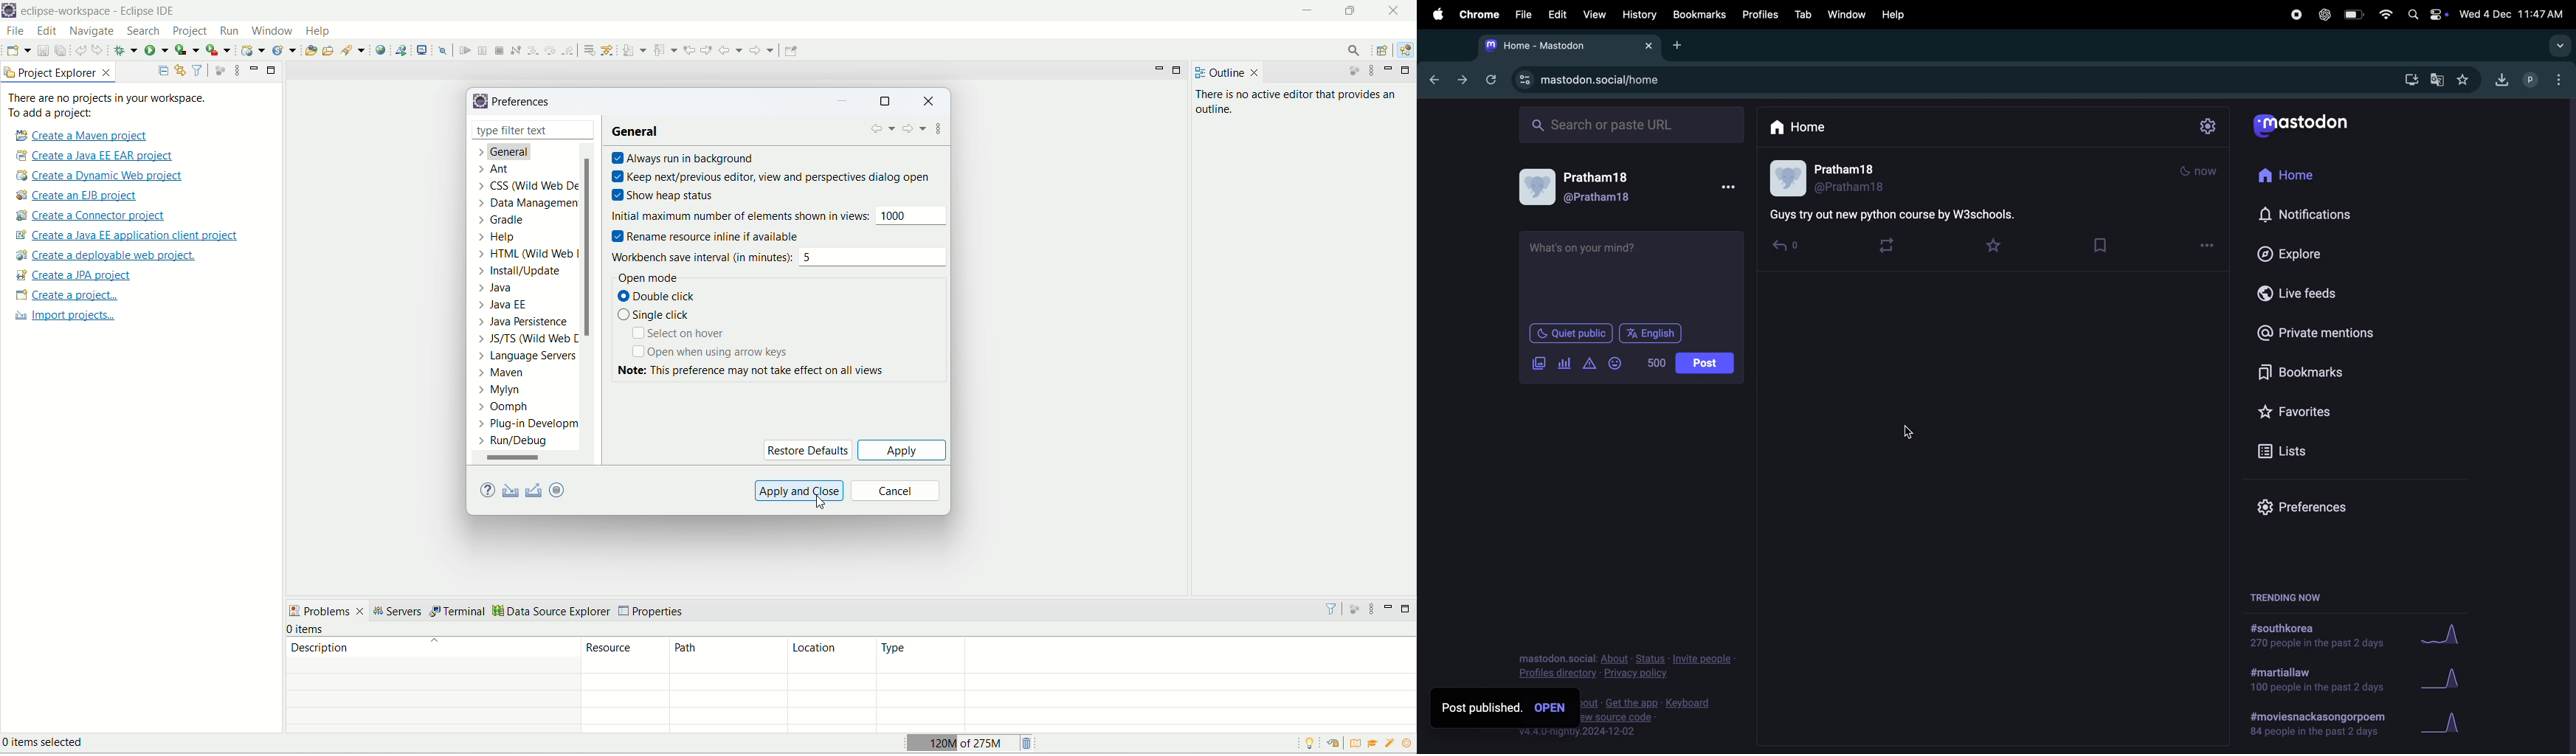 This screenshot has height=756, width=2576. Describe the element at coordinates (2322, 15) in the screenshot. I see `Chatgpt` at that location.